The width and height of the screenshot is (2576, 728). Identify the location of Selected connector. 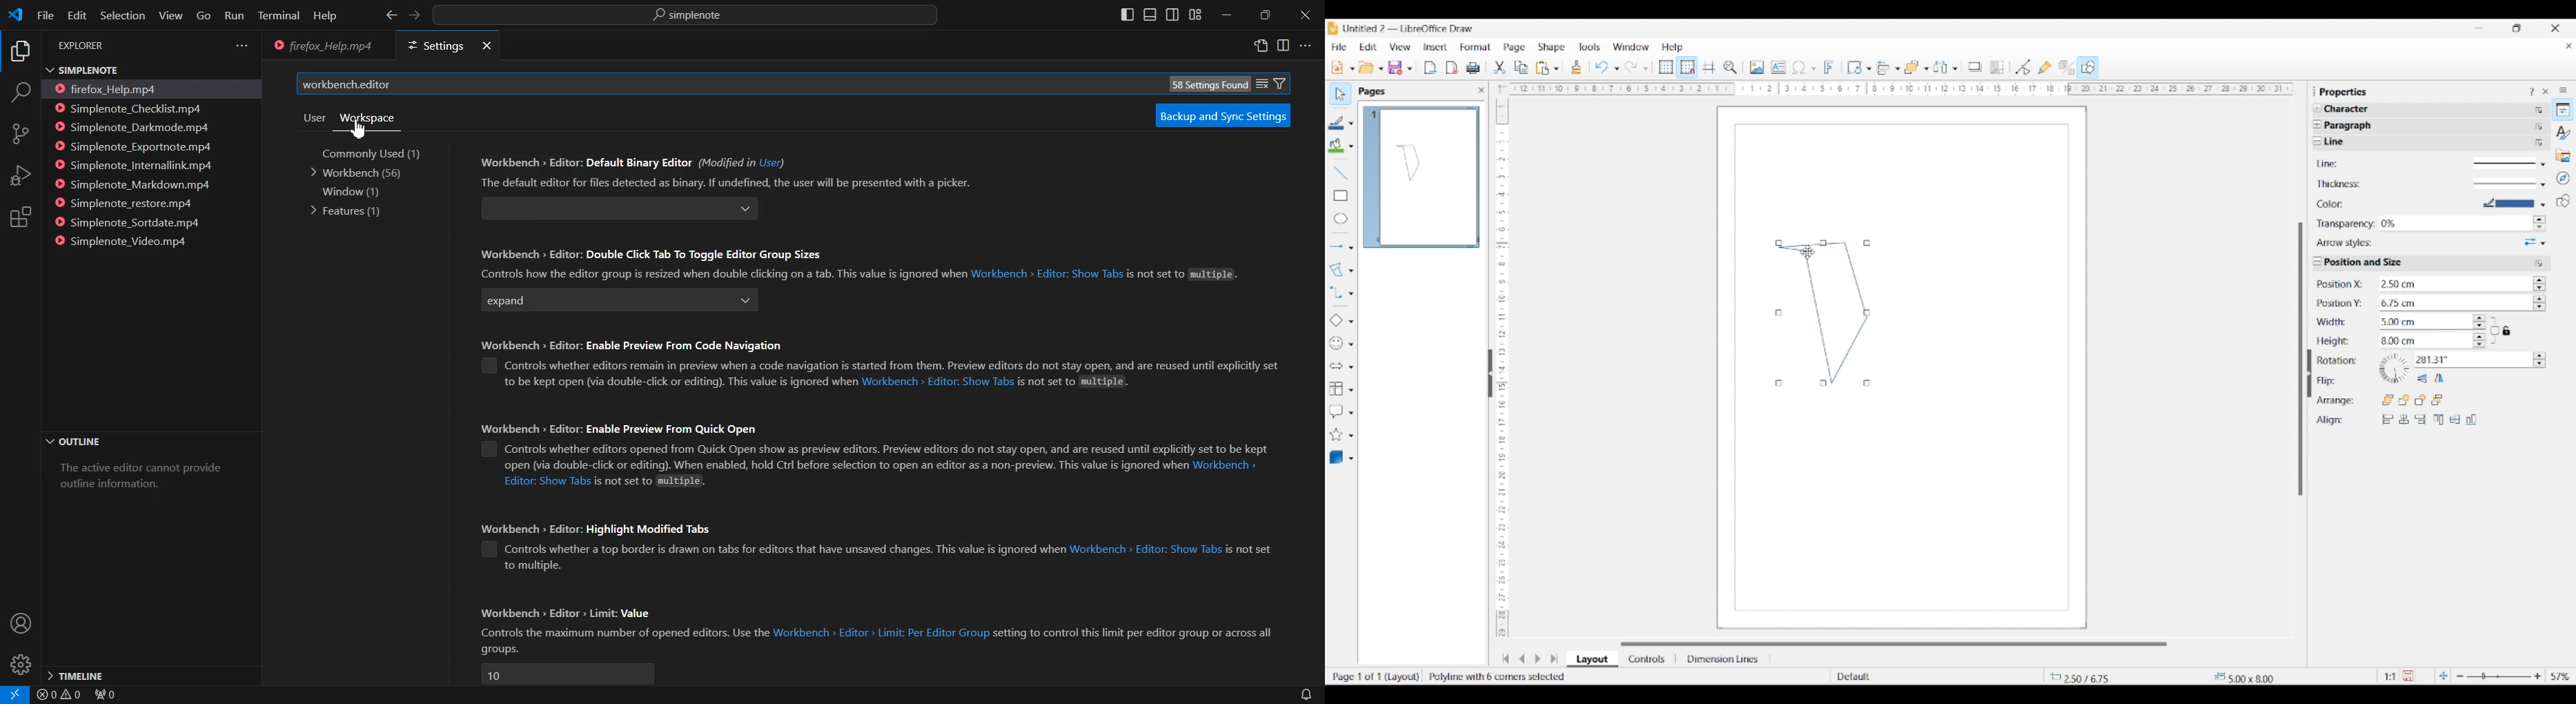
(1335, 291).